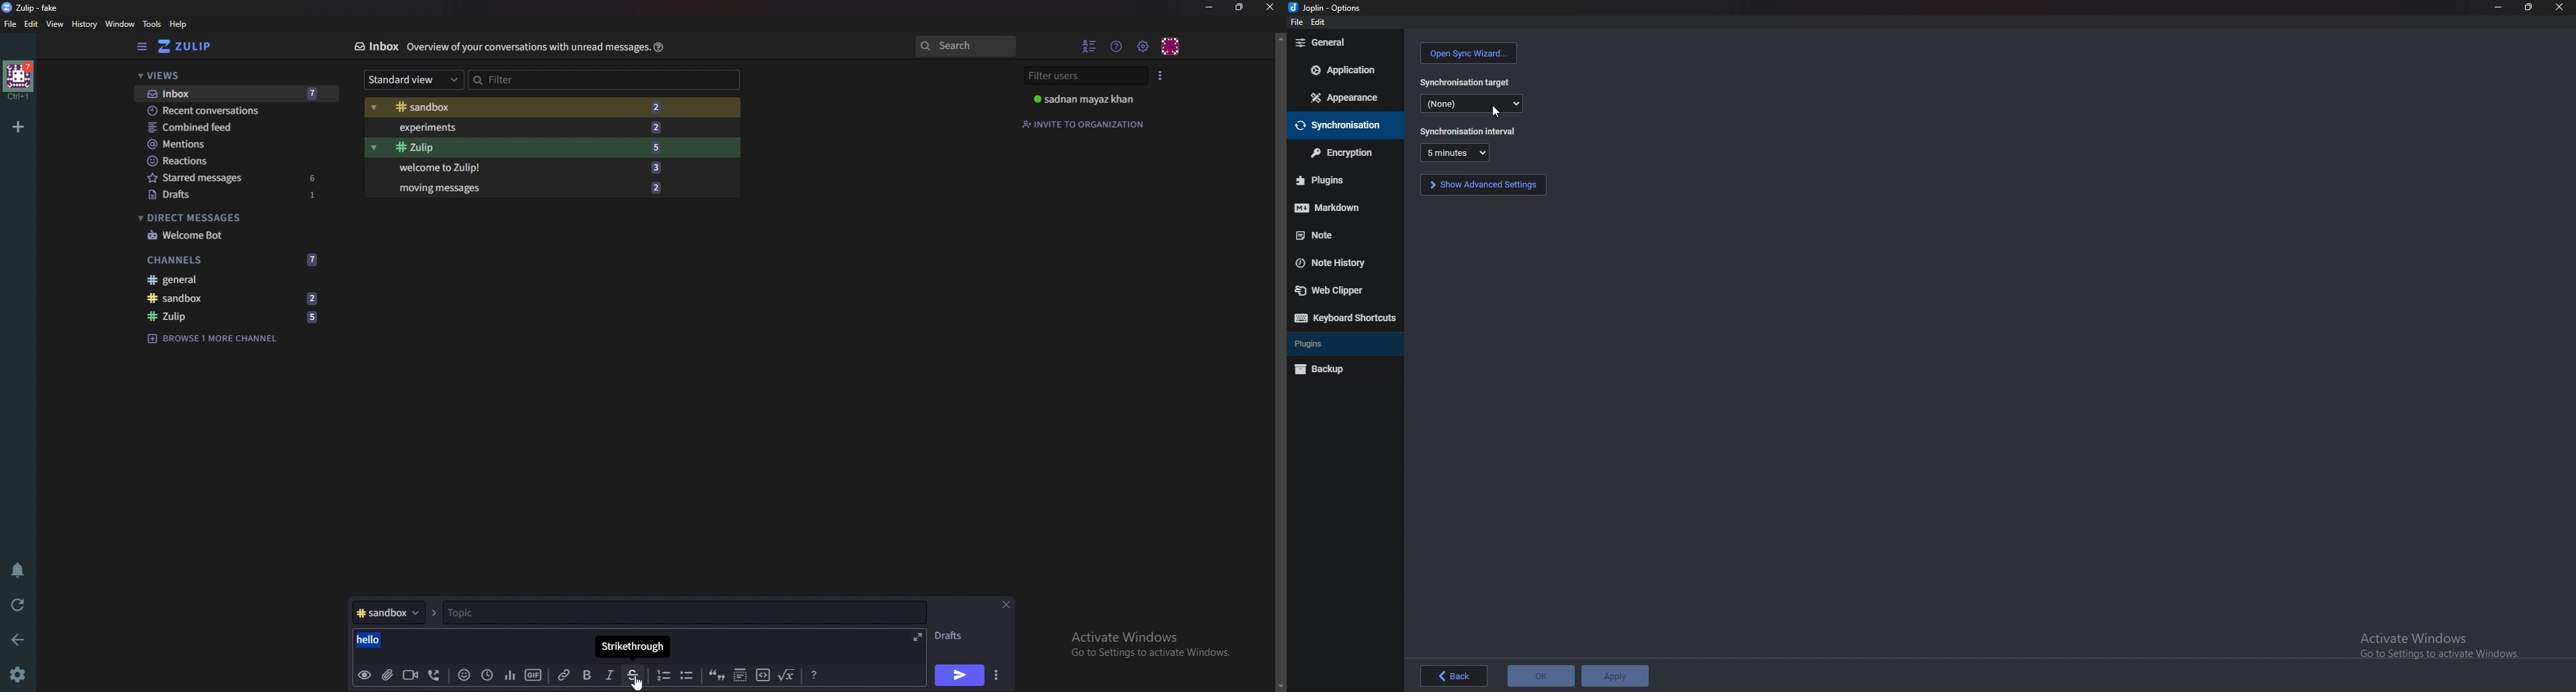 The image size is (2576, 700). I want to click on appearance, so click(1345, 99).